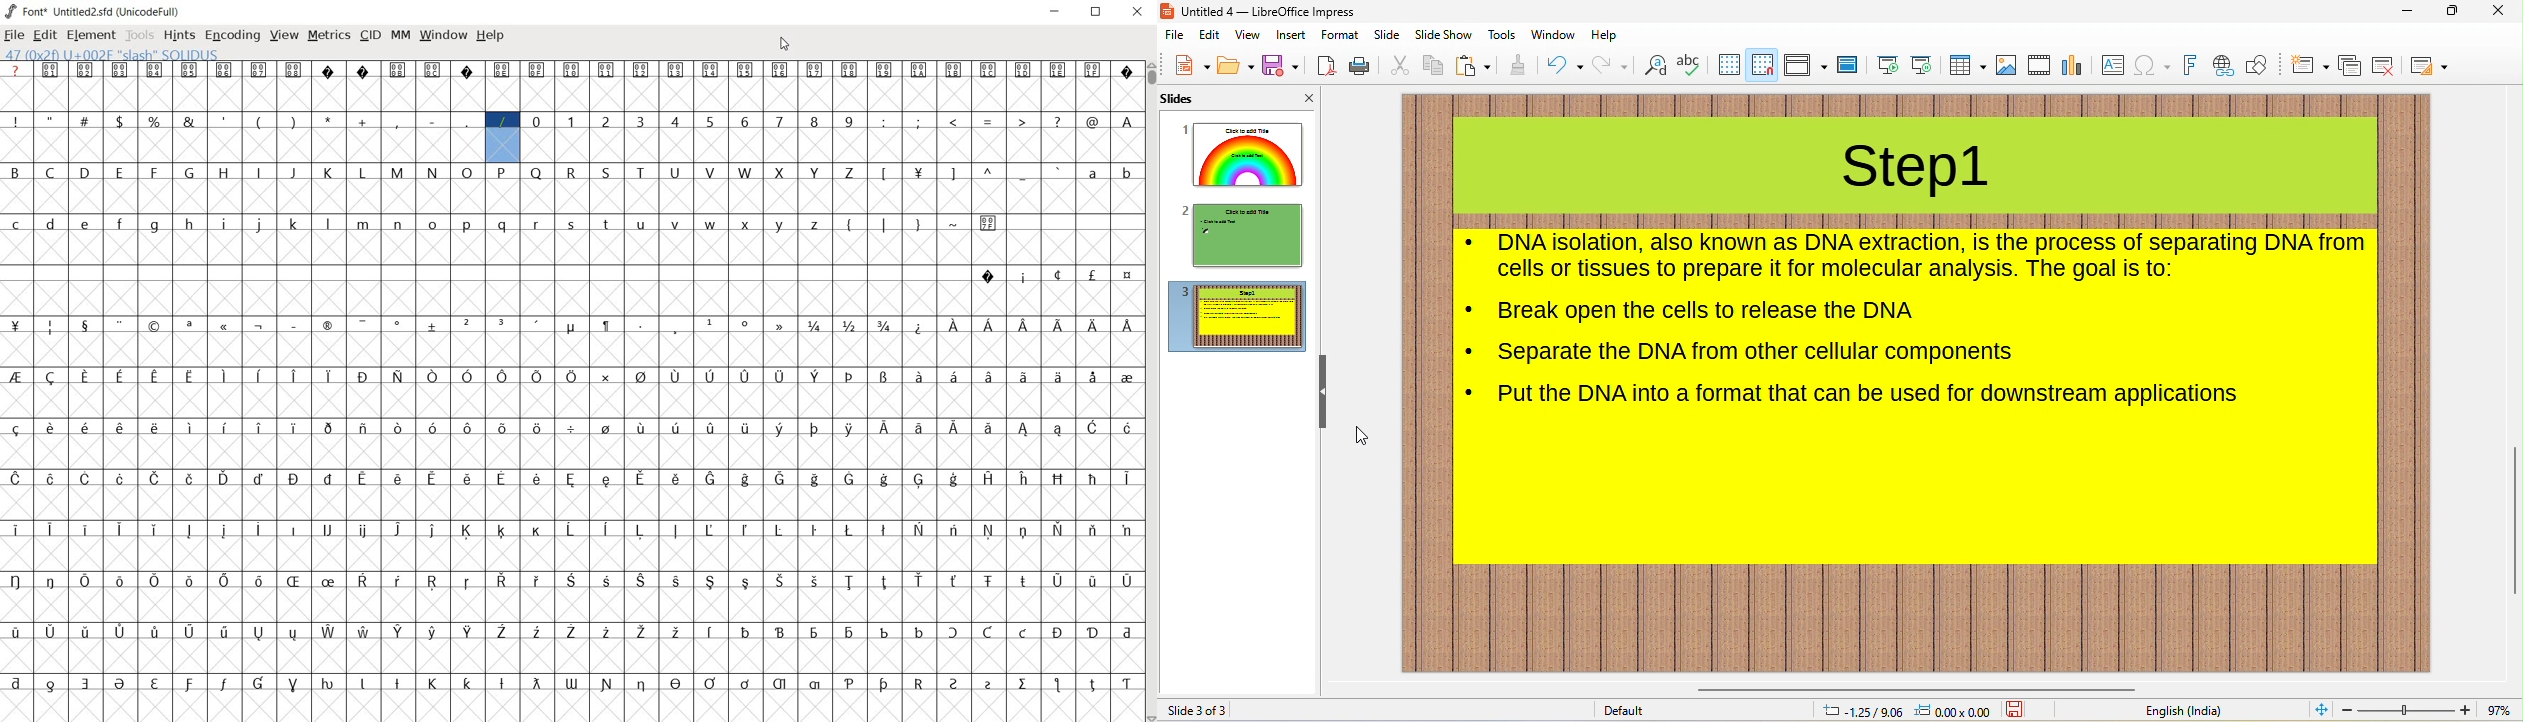 The image size is (2548, 728). What do you see at coordinates (711, 632) in the screenshot?
I see `glyph` at bounding box center [711, 632].